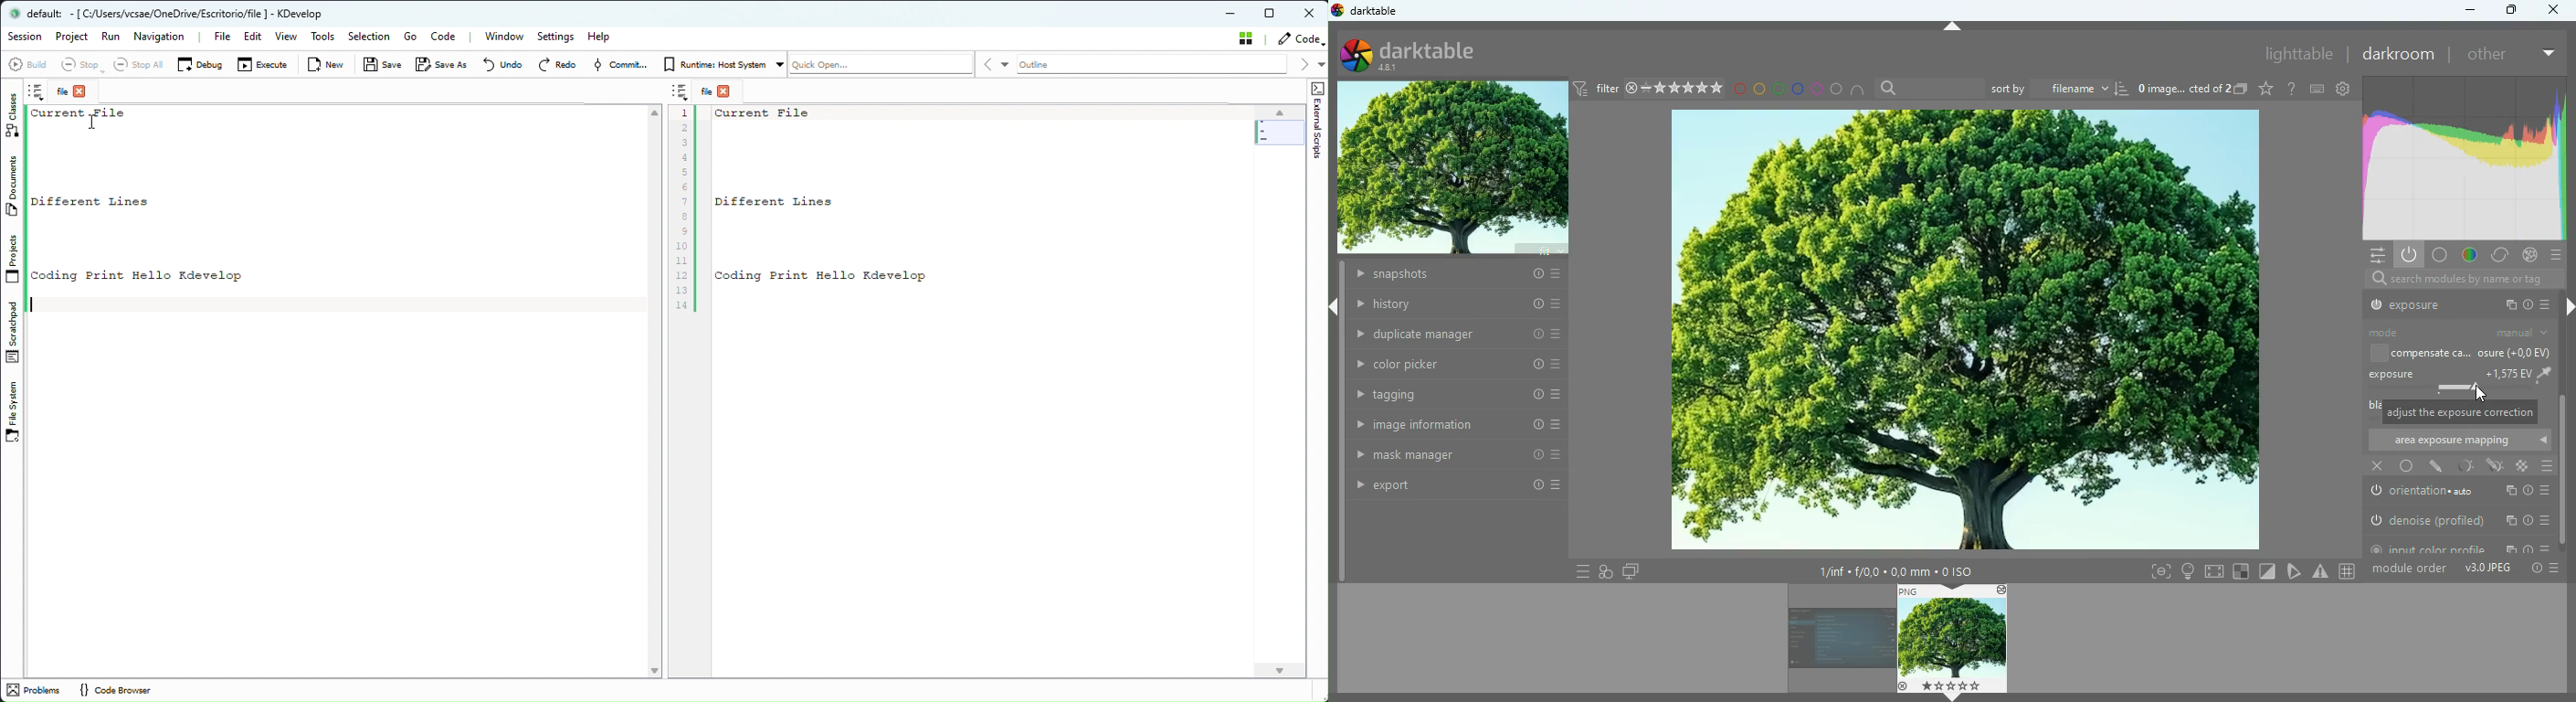  Describe the element at coordinates (1759, 90) in the screenshot. I see `yellow` at that location.